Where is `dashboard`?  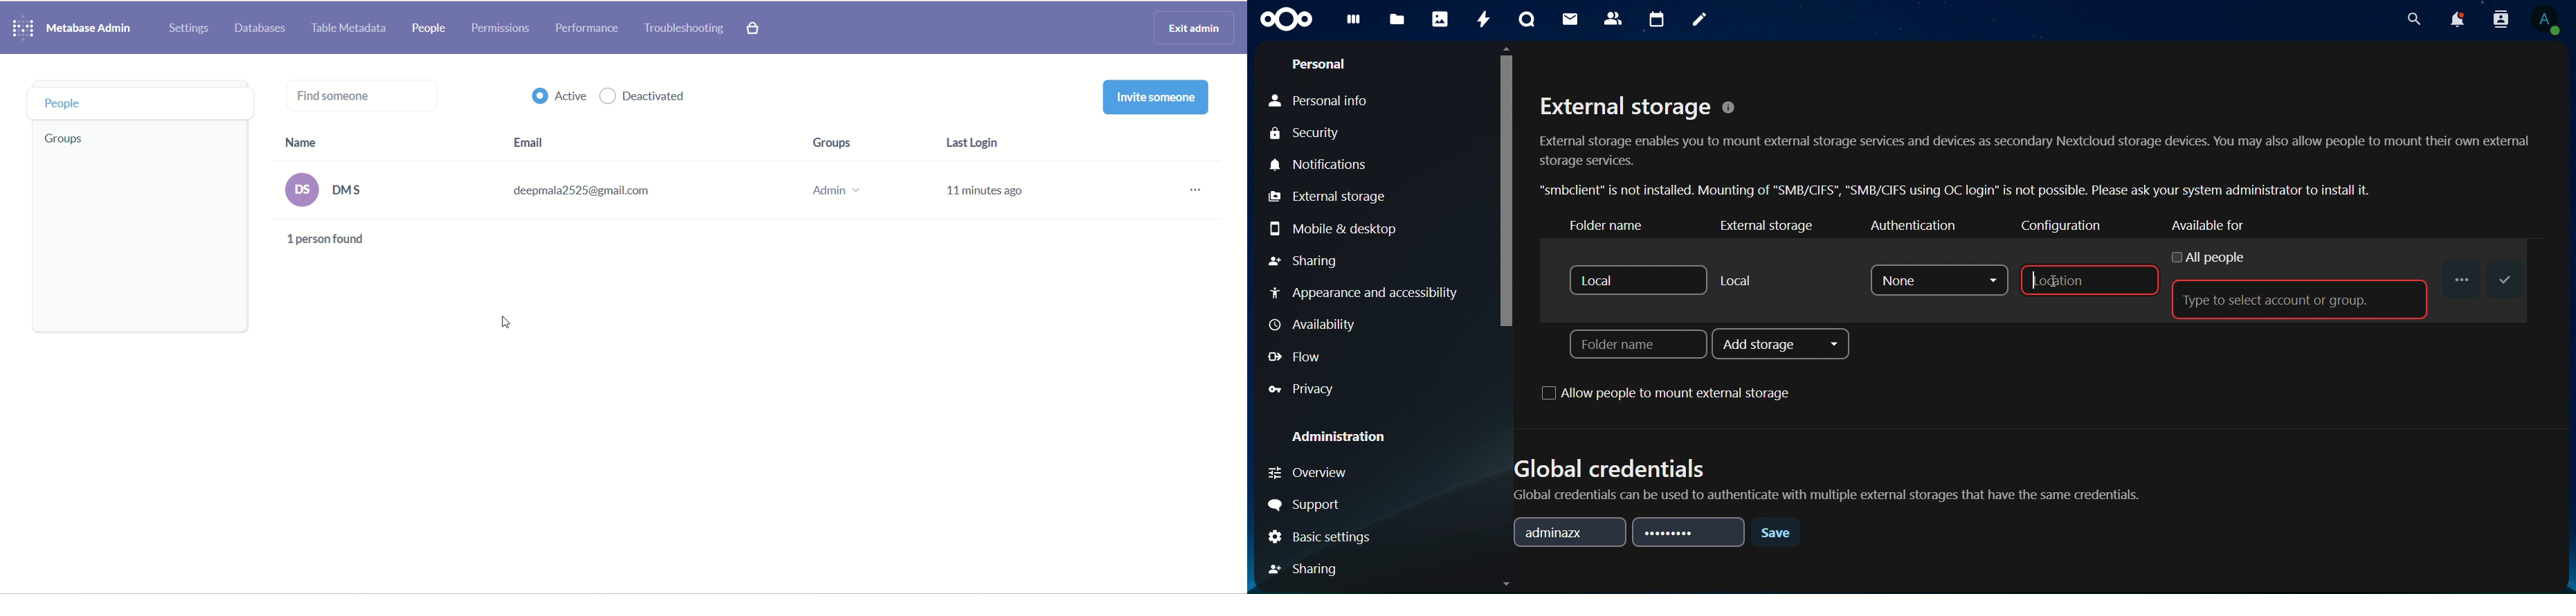
dashboard is located at coordinates (1354, 22).